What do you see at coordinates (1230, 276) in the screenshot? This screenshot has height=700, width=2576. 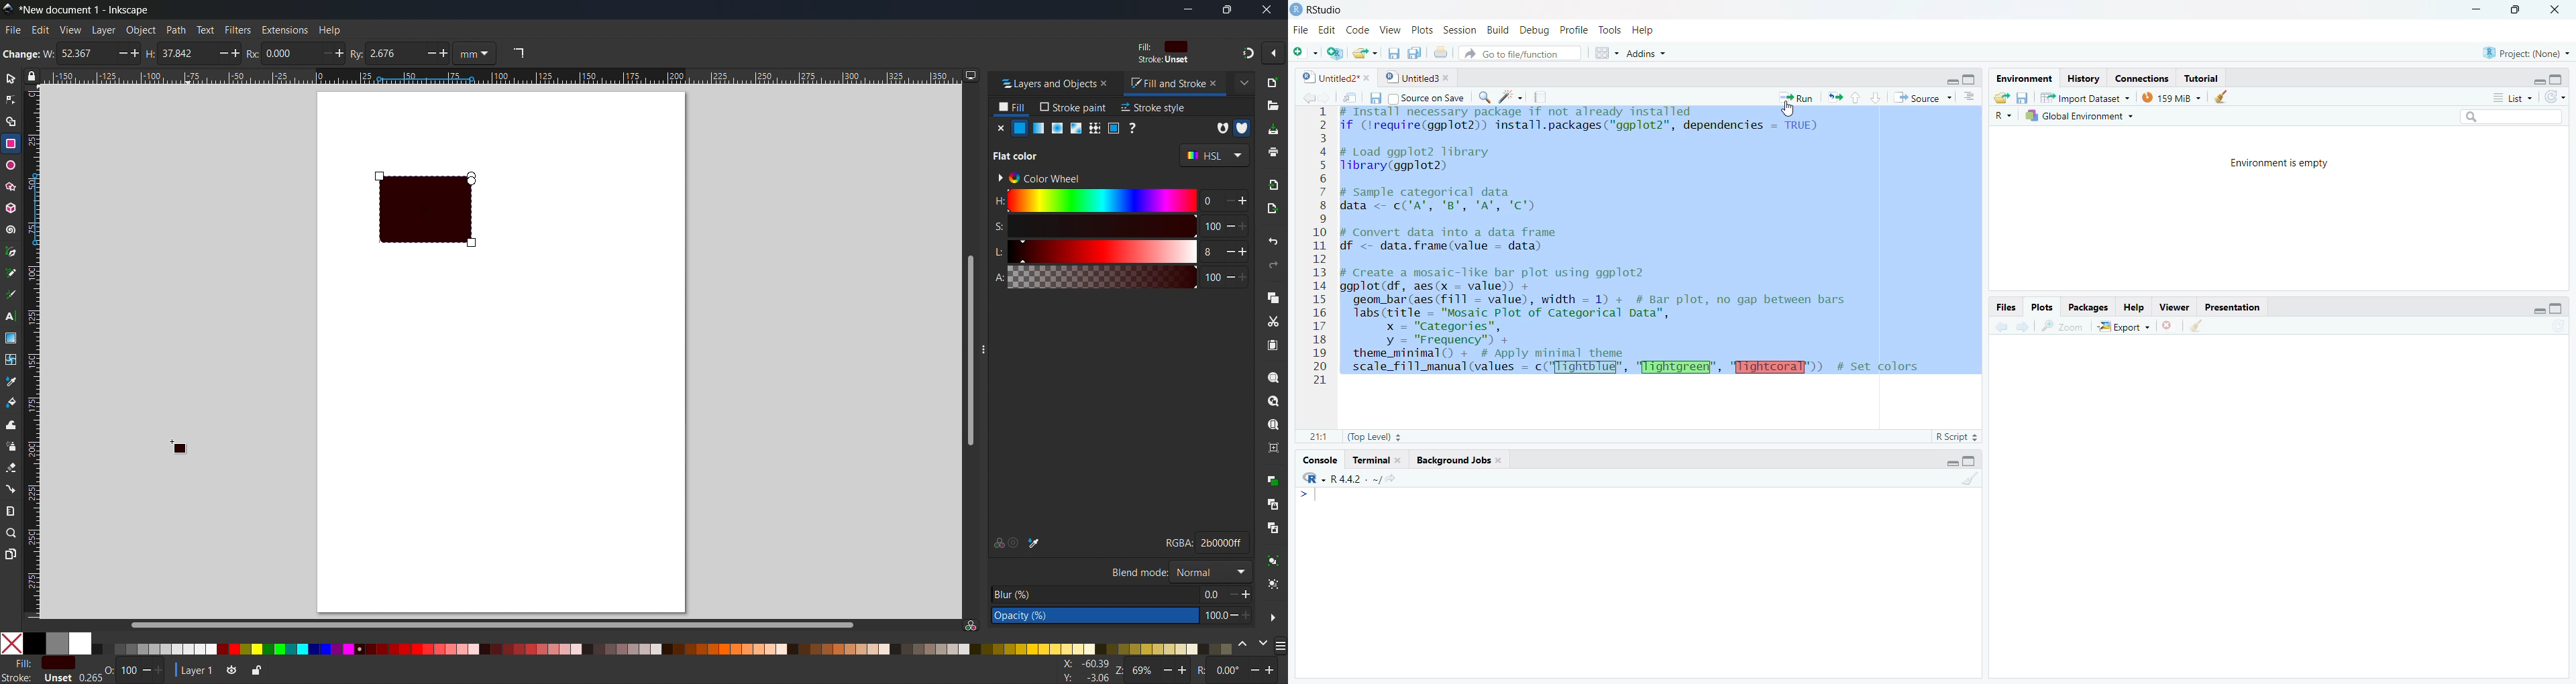 I see `decrease alpha` at bounding box center [1230, 276].